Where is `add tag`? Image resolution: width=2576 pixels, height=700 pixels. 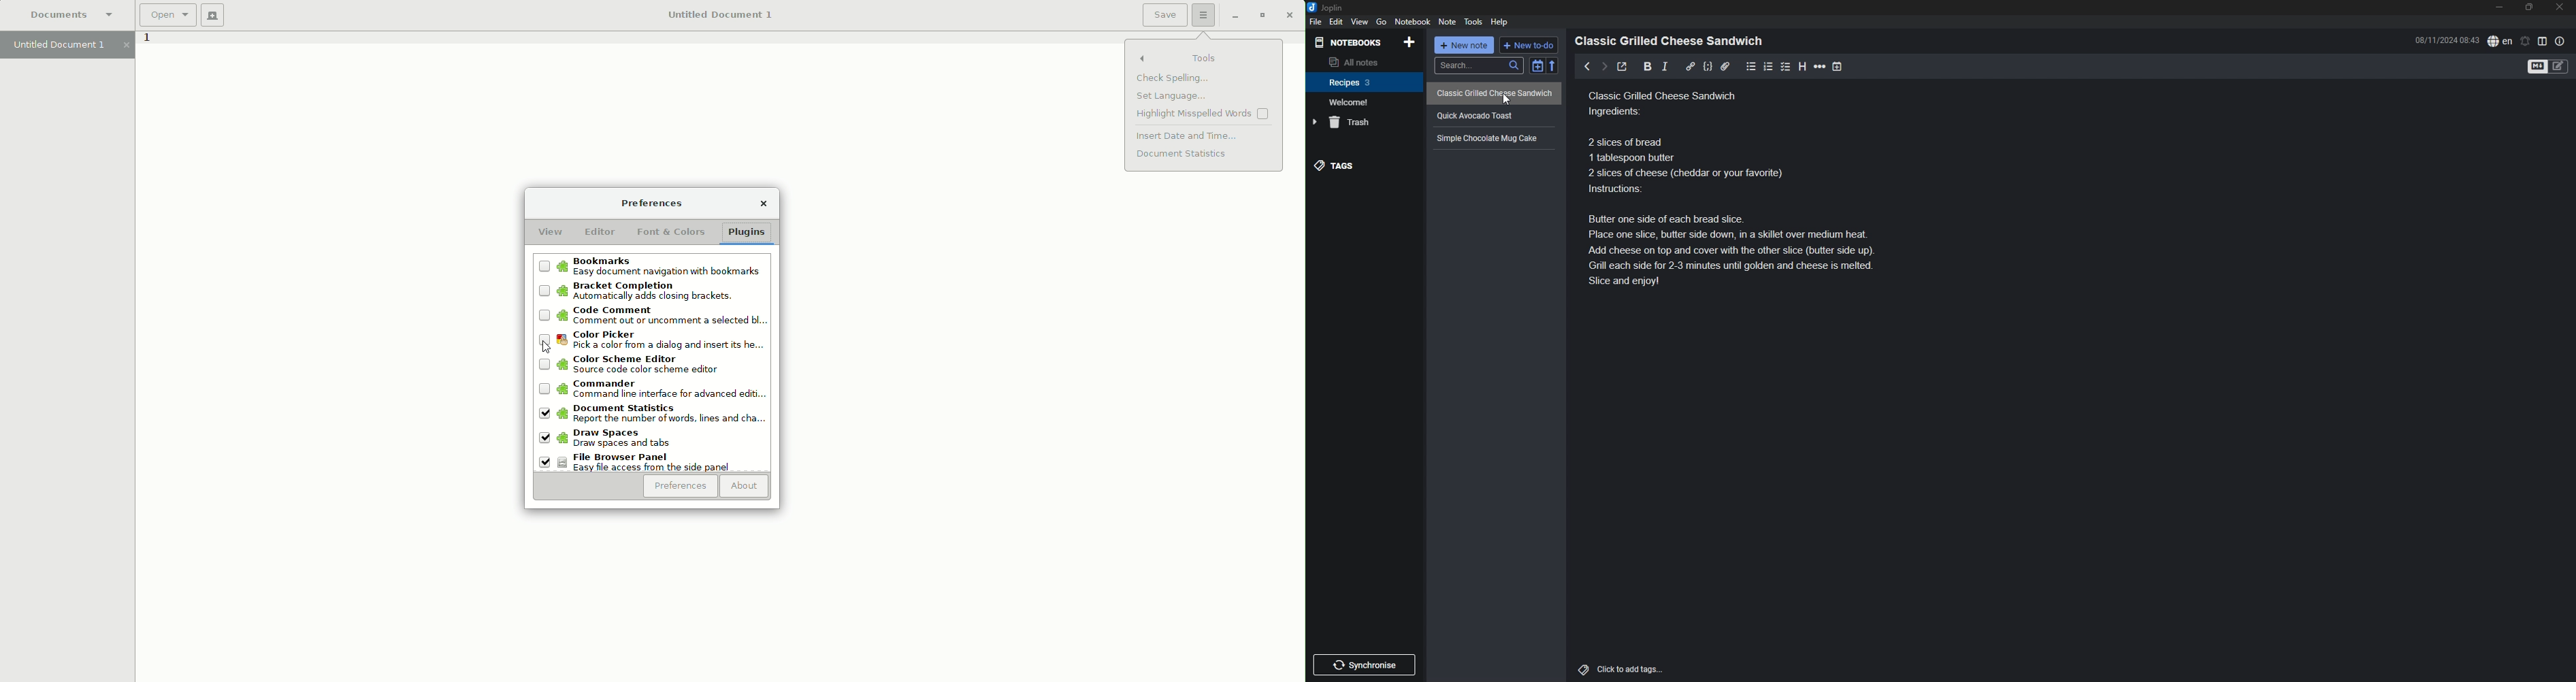 add tag is located at coordinates (1621, 668).